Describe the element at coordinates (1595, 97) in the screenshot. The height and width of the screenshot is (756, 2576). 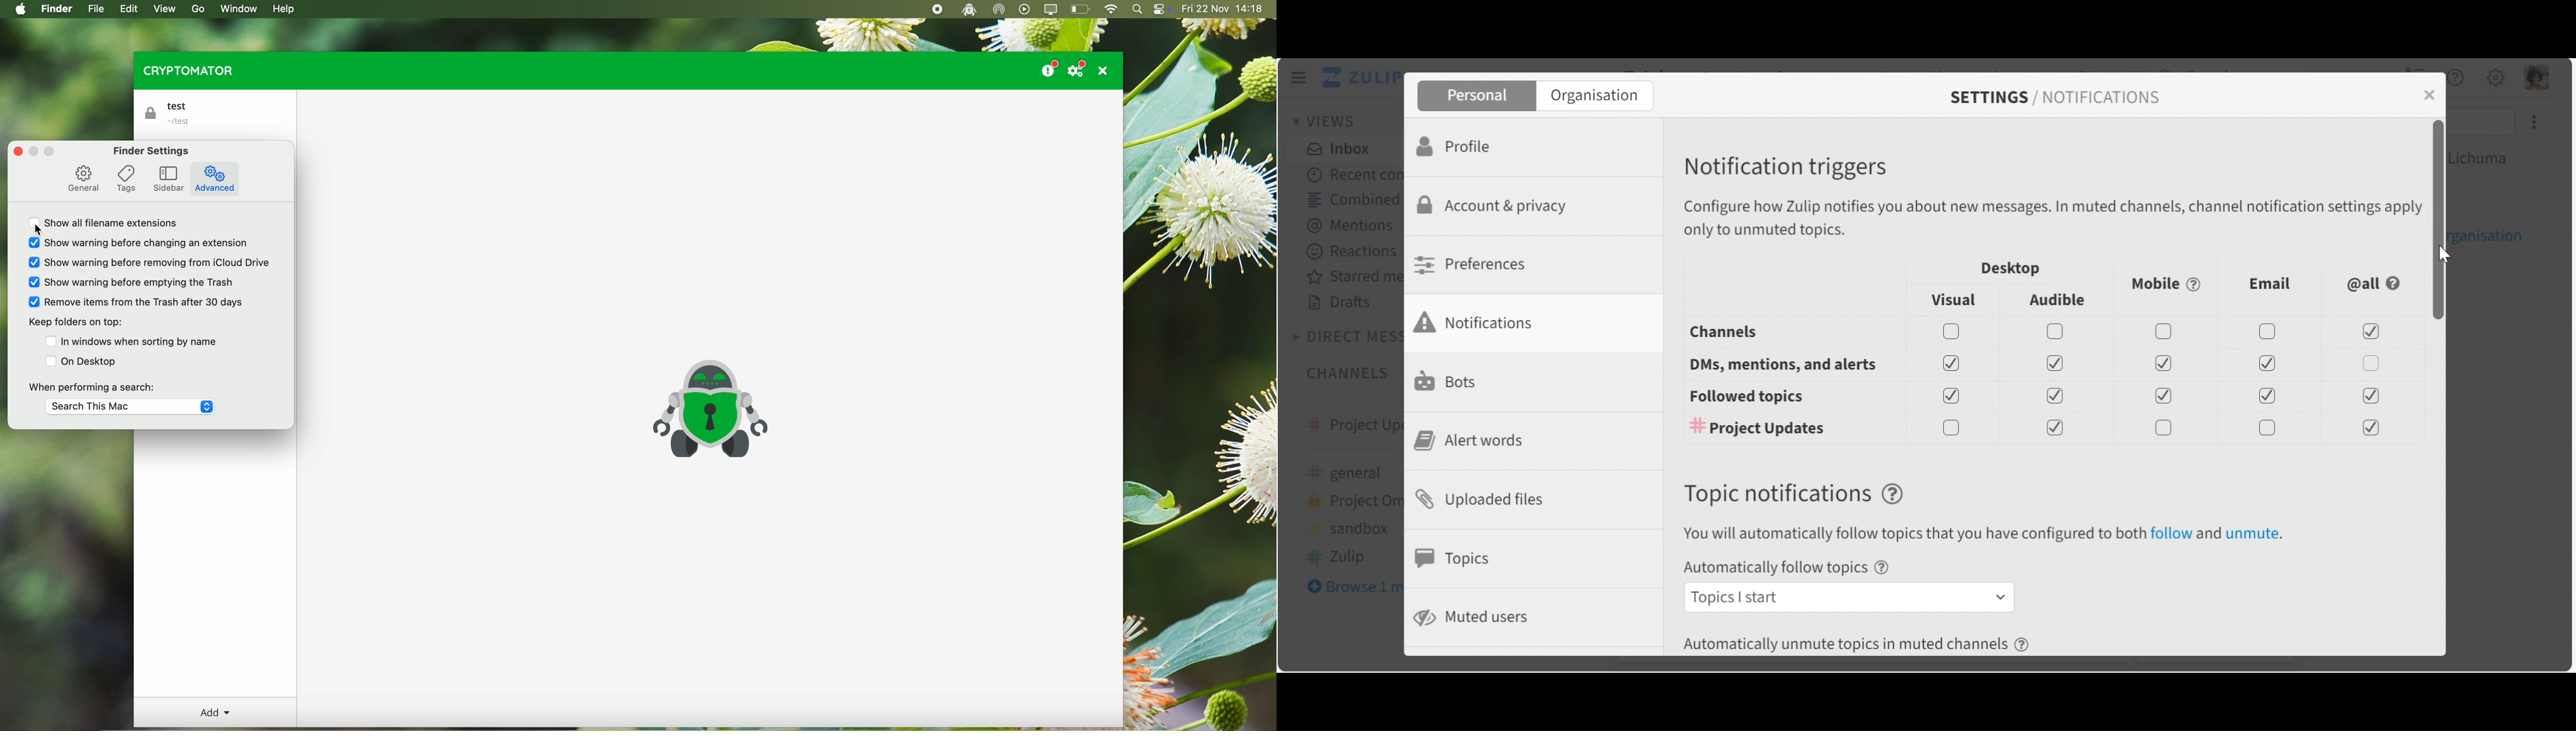
I see `Organisation` at that location.